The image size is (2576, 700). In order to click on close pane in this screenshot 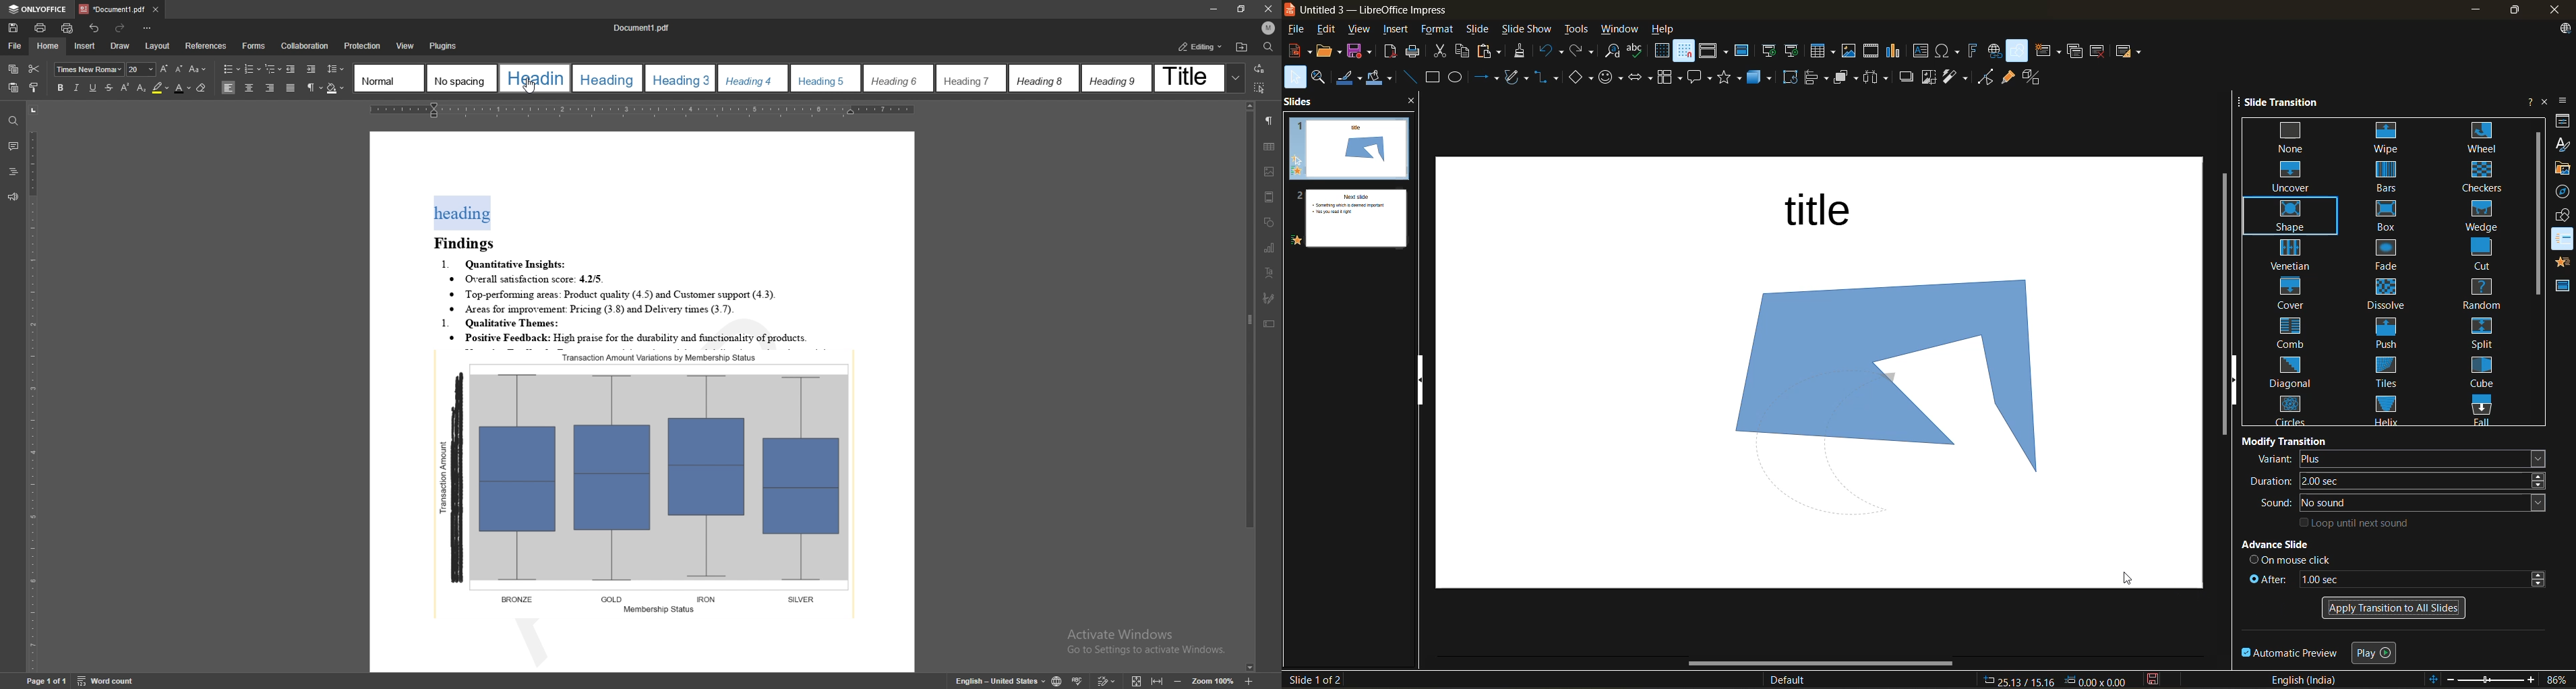, I will do `click(1413, 103)`.